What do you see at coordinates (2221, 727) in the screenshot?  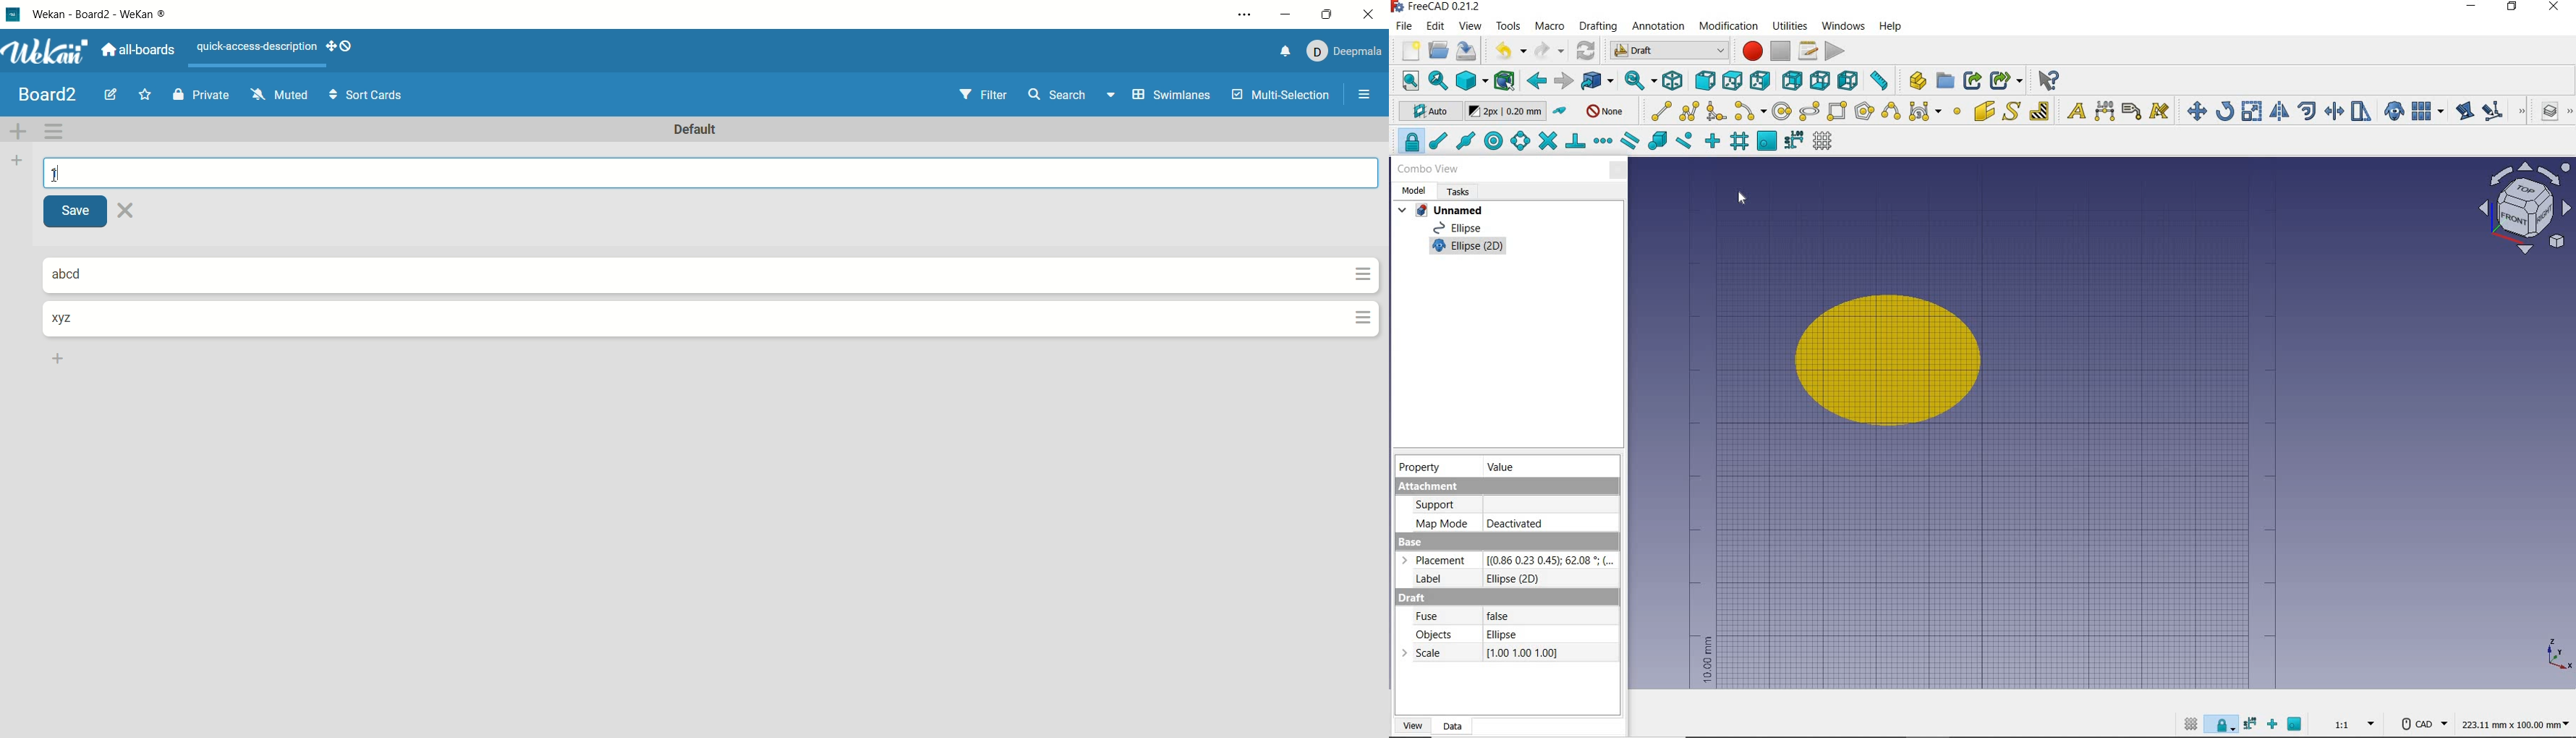 I see `snap lock` at bounding box center [2221, 727].